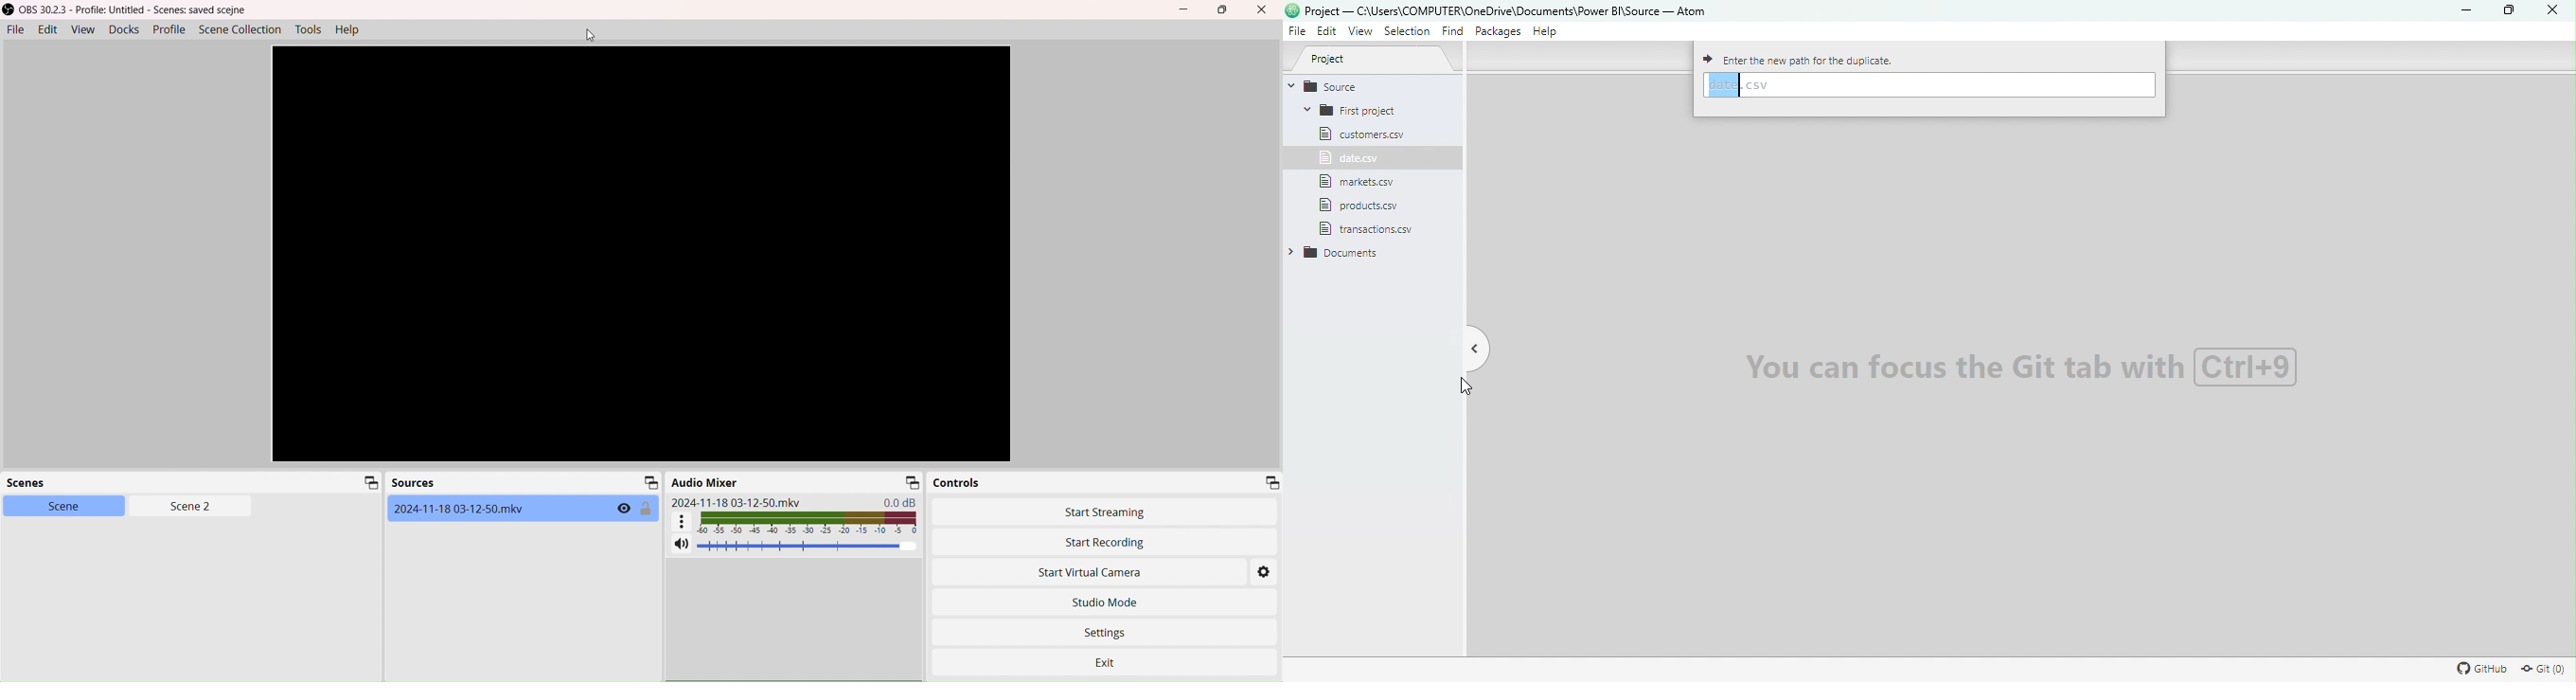 The image size is (2576, 700). What do you see at coordinates (1188, 10) in the screenshot?
I see `Minimize` at bounding box center [1188, 10].